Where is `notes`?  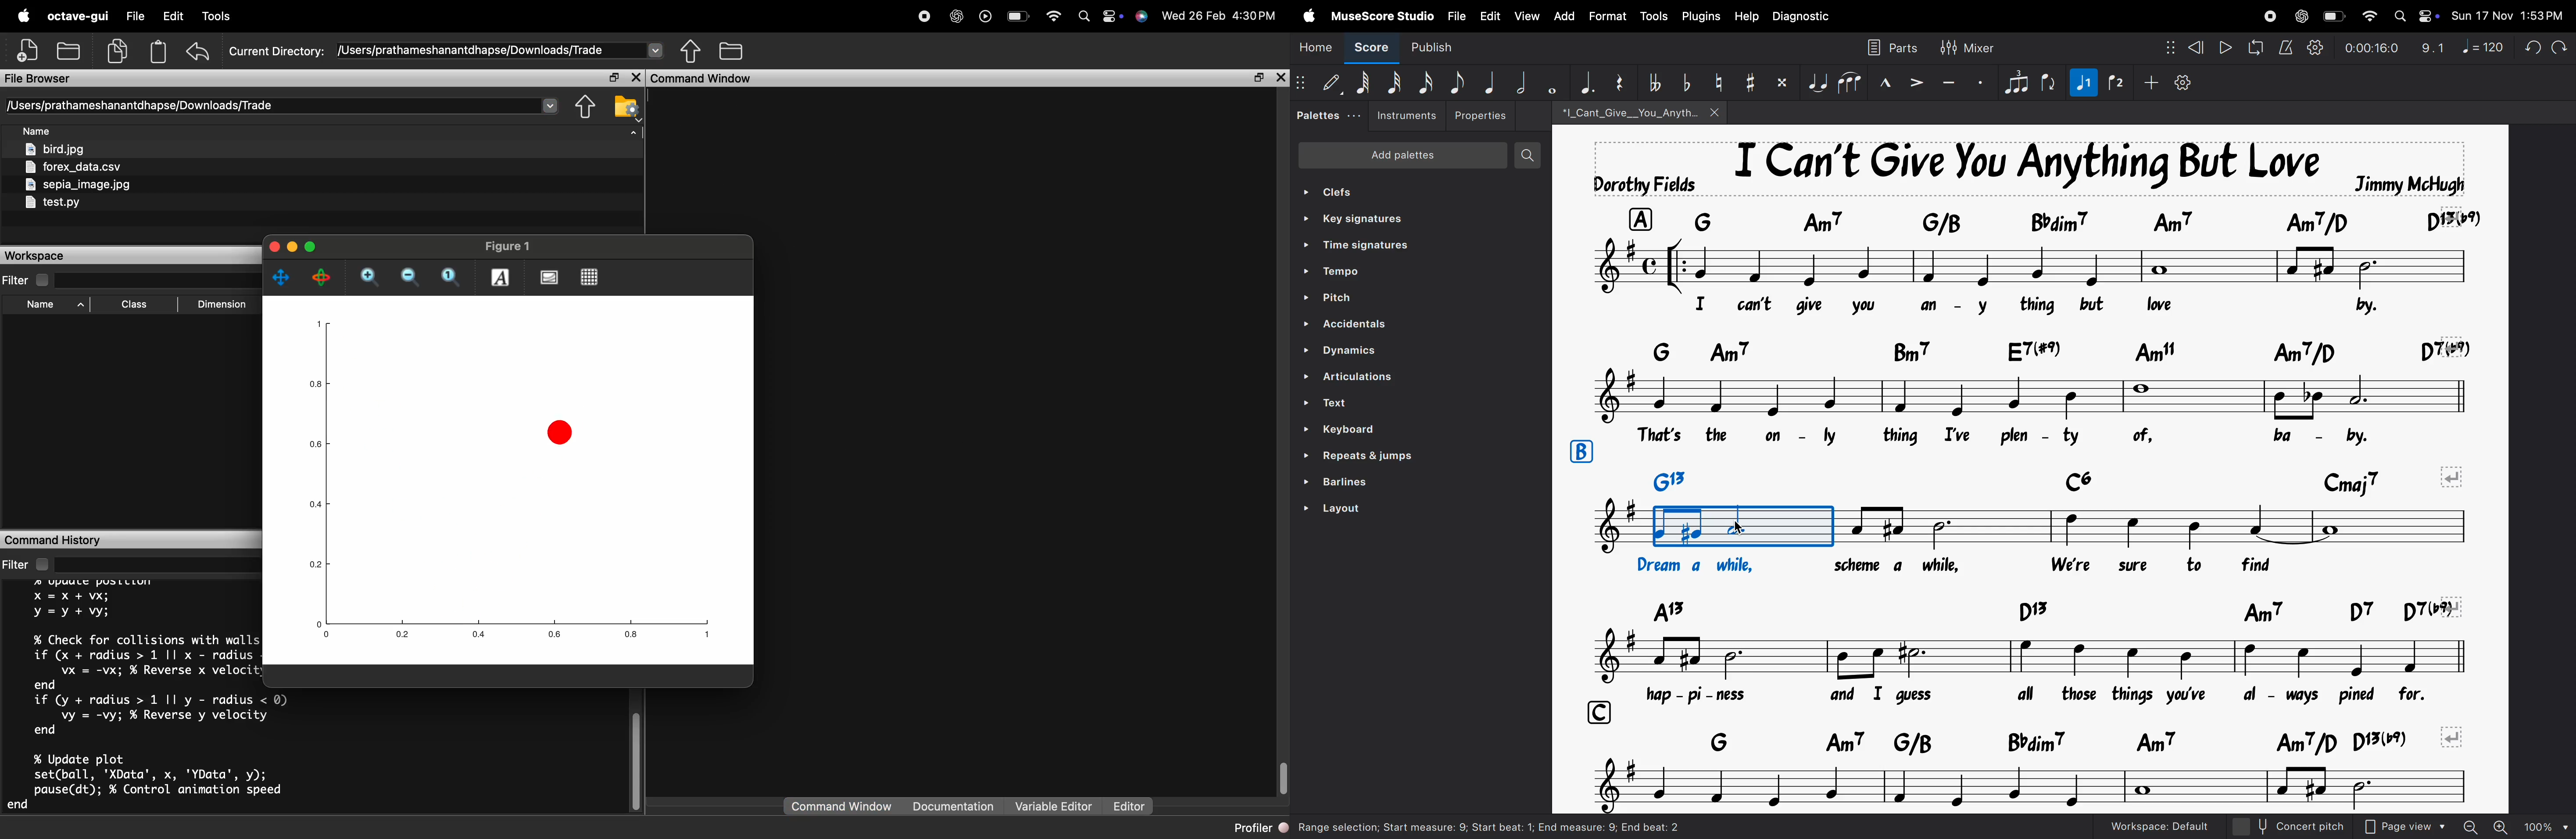
notes is located at coordinates (2019, 789).